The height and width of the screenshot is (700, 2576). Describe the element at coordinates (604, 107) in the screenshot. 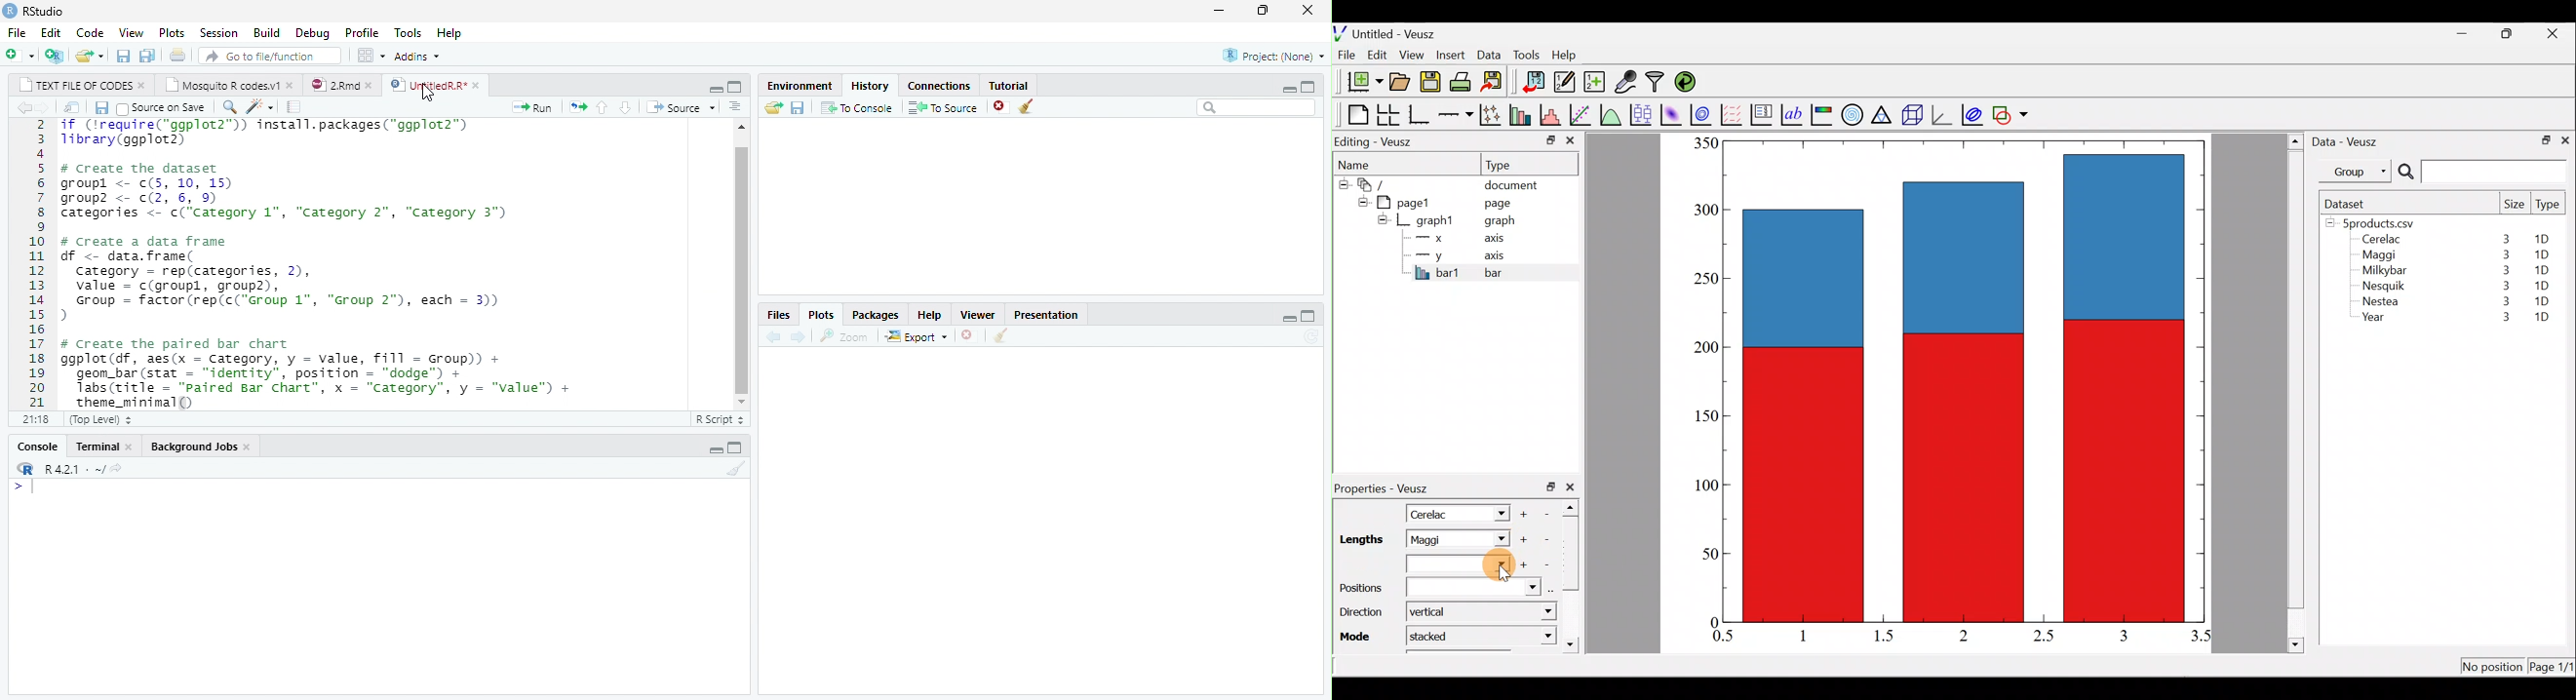

I see `go to previous section` at that location.